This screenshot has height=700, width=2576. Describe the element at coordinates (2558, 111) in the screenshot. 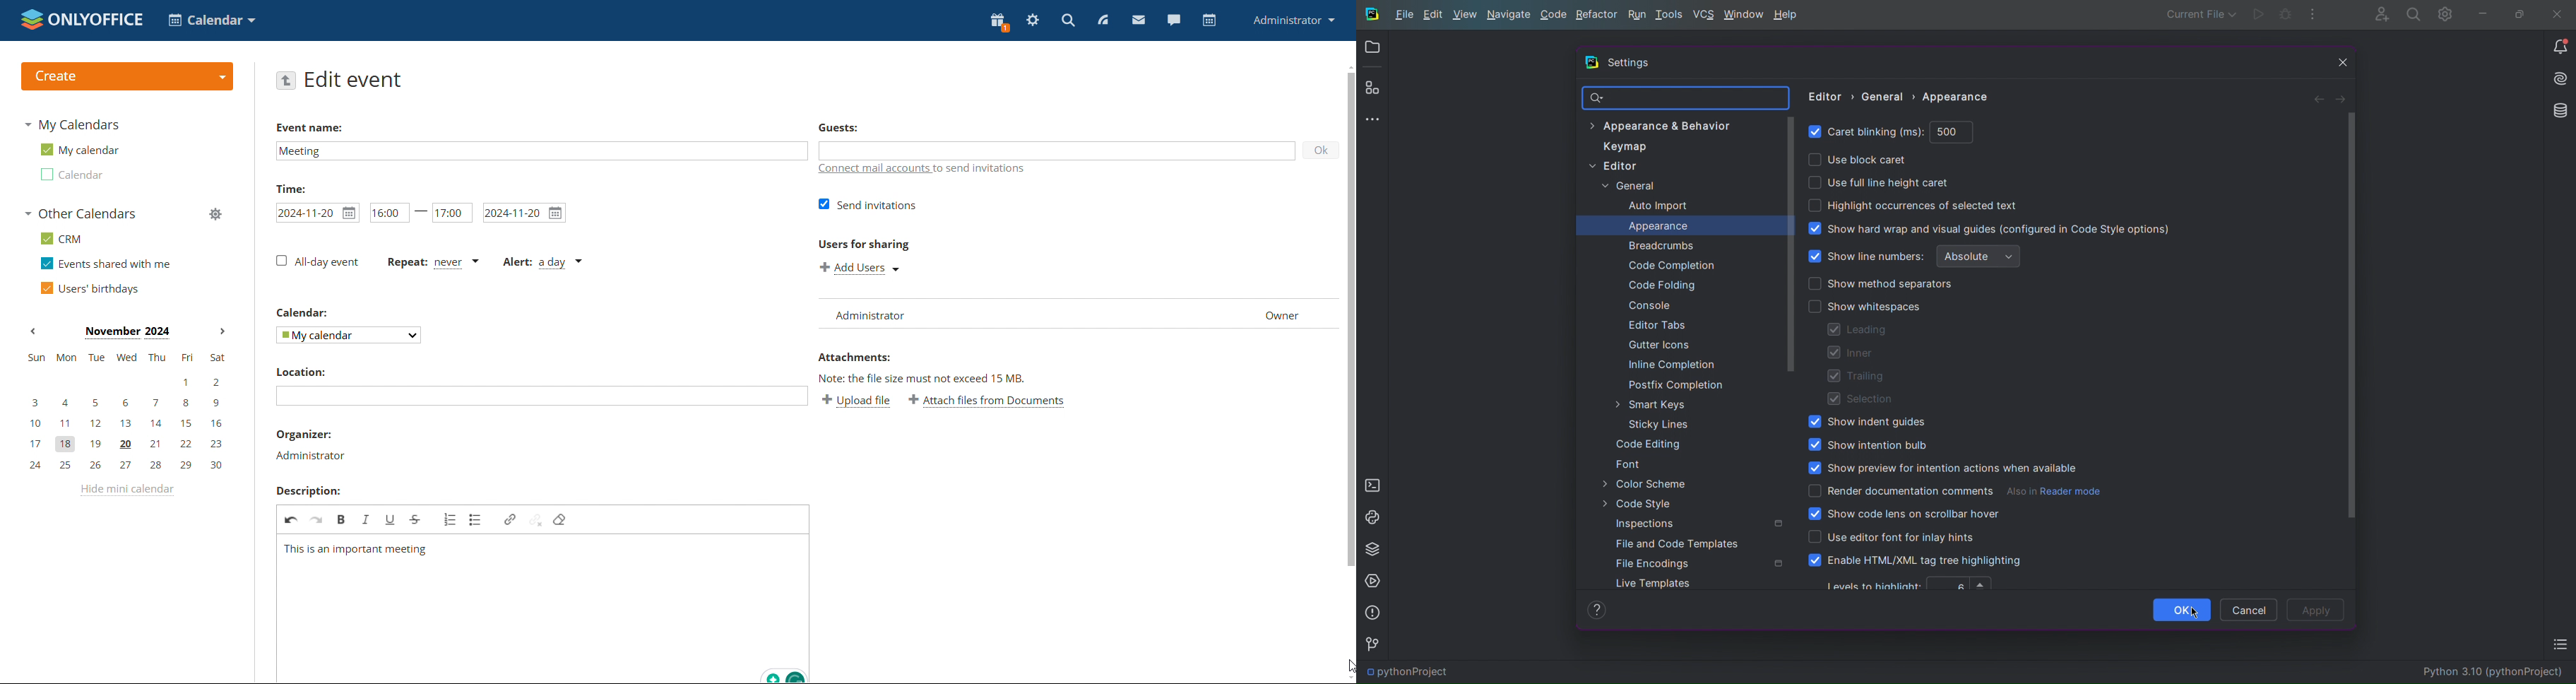

I see `Databases` at that location.